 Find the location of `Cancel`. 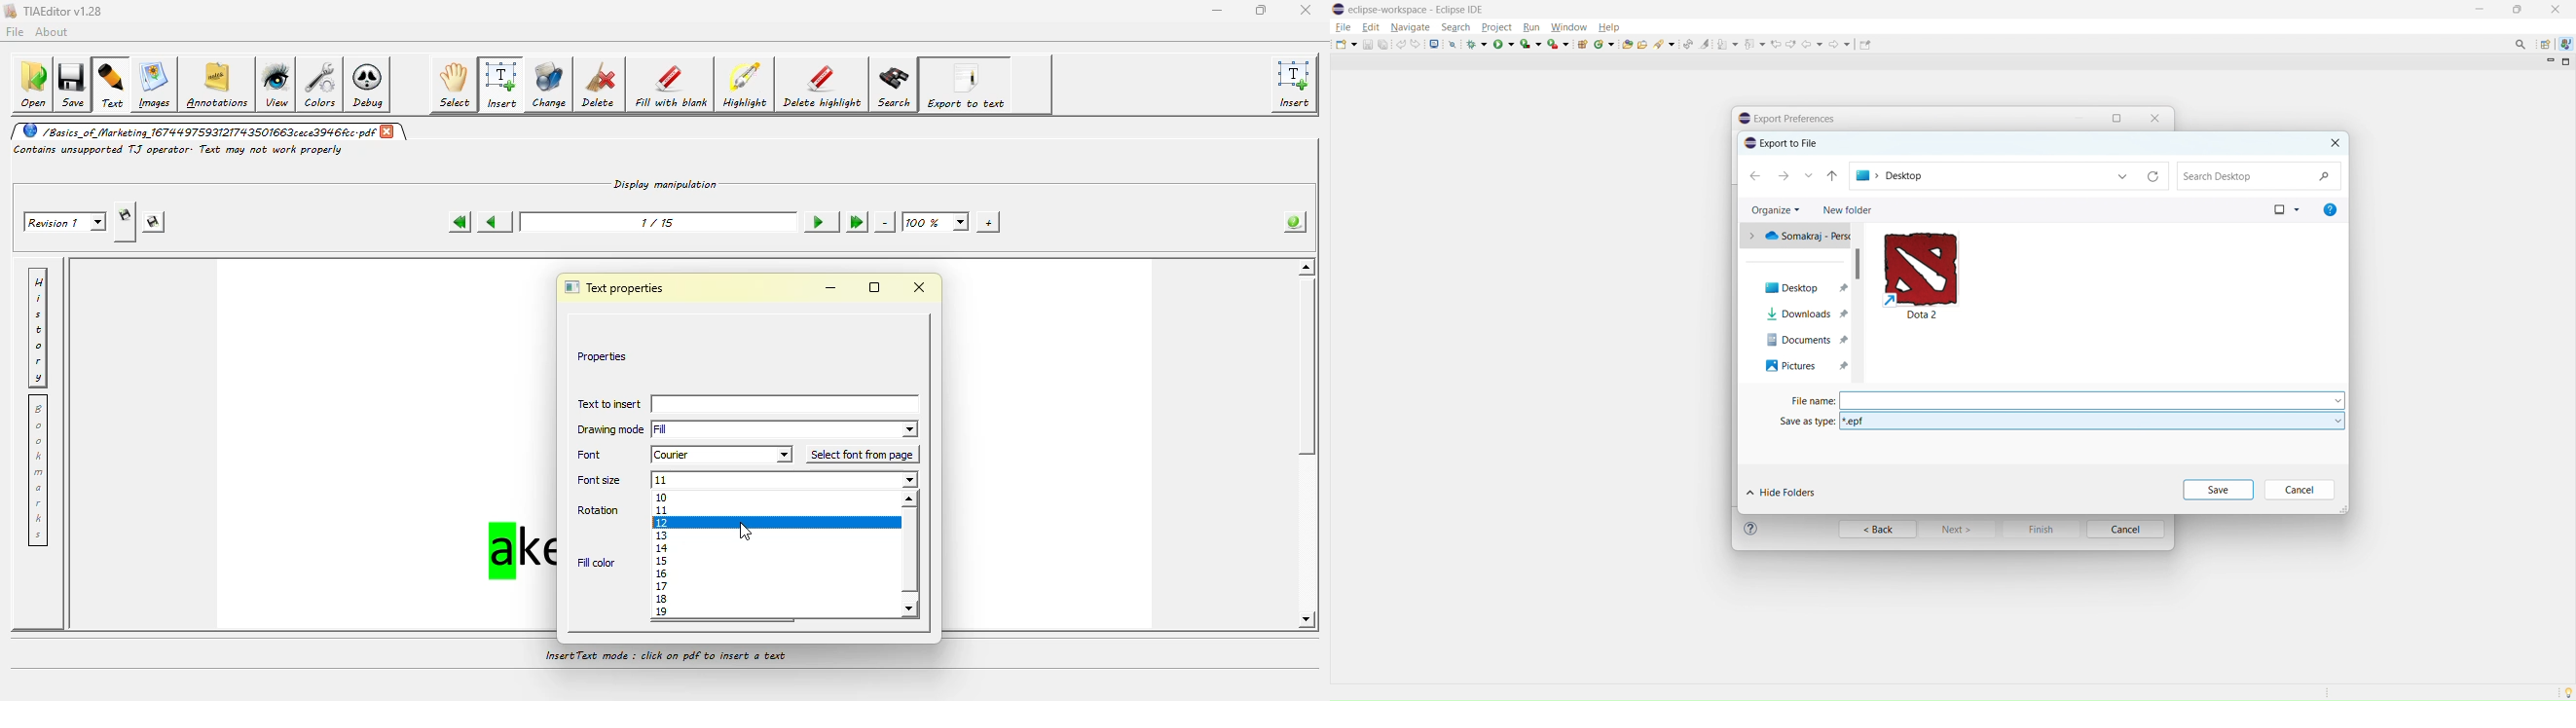

Cancel is located at coordinates (2302, 490).